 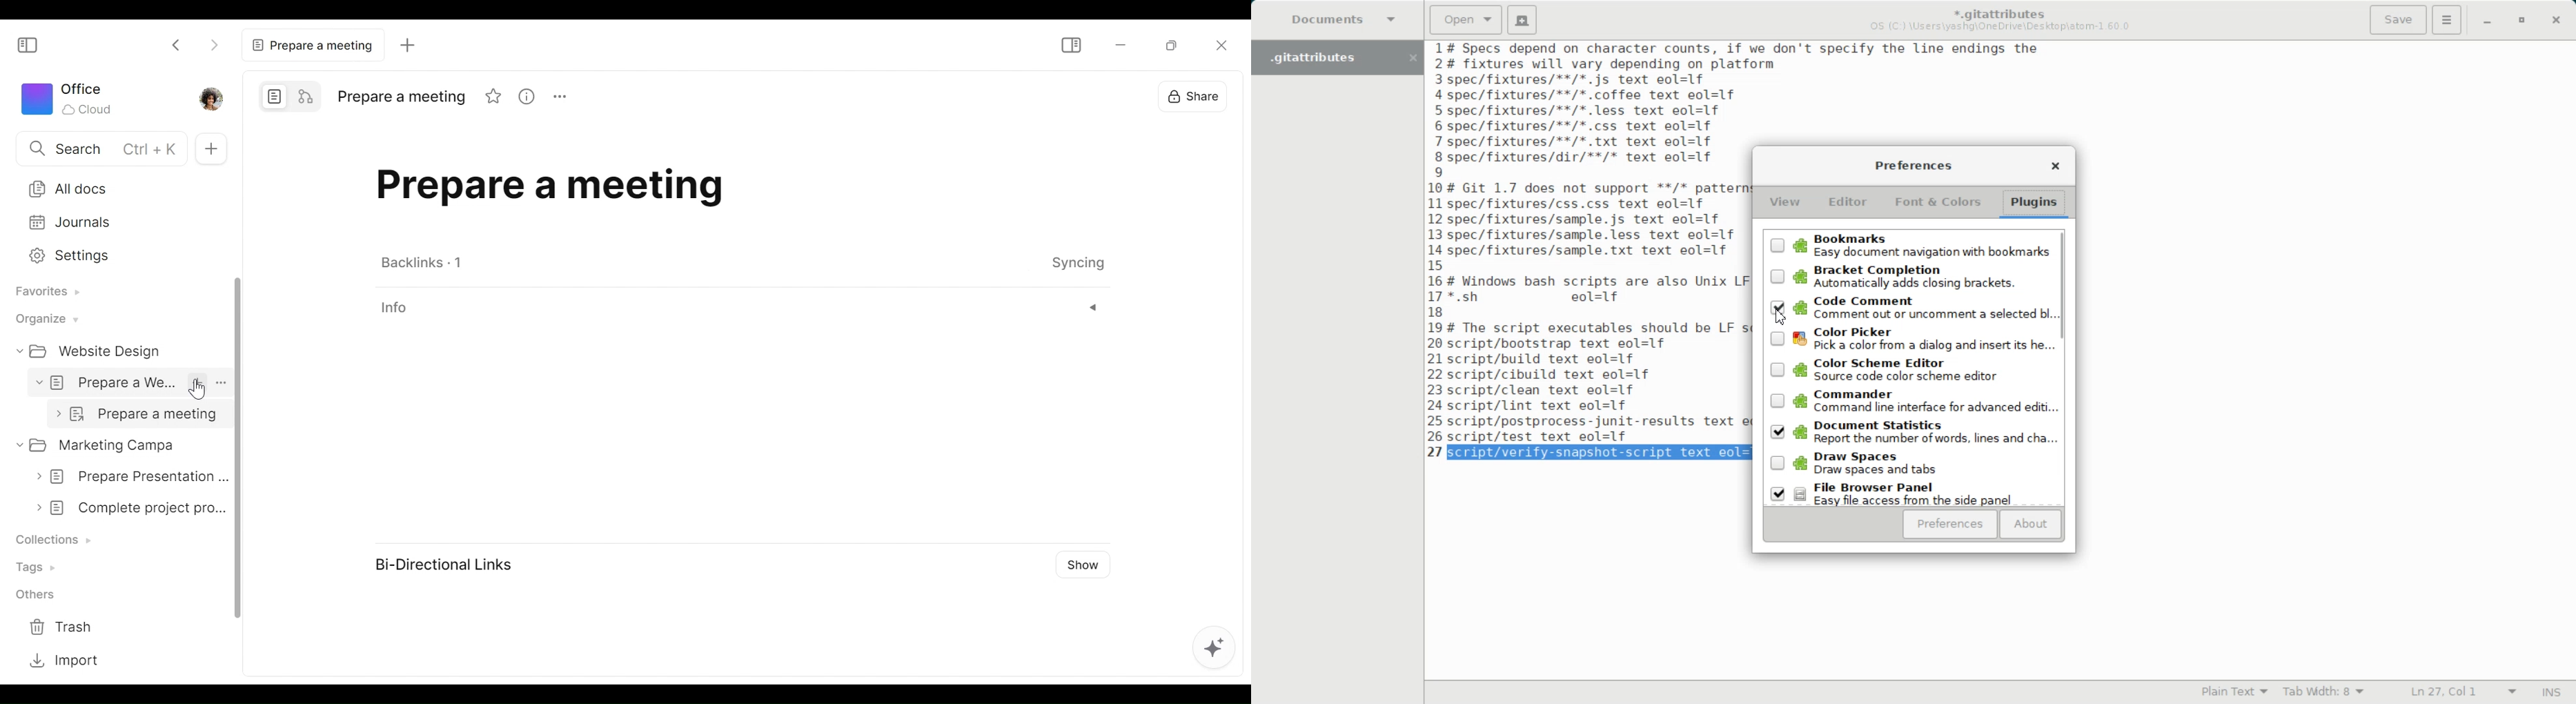 I want to click on View Information, so click(x=529, y=96).